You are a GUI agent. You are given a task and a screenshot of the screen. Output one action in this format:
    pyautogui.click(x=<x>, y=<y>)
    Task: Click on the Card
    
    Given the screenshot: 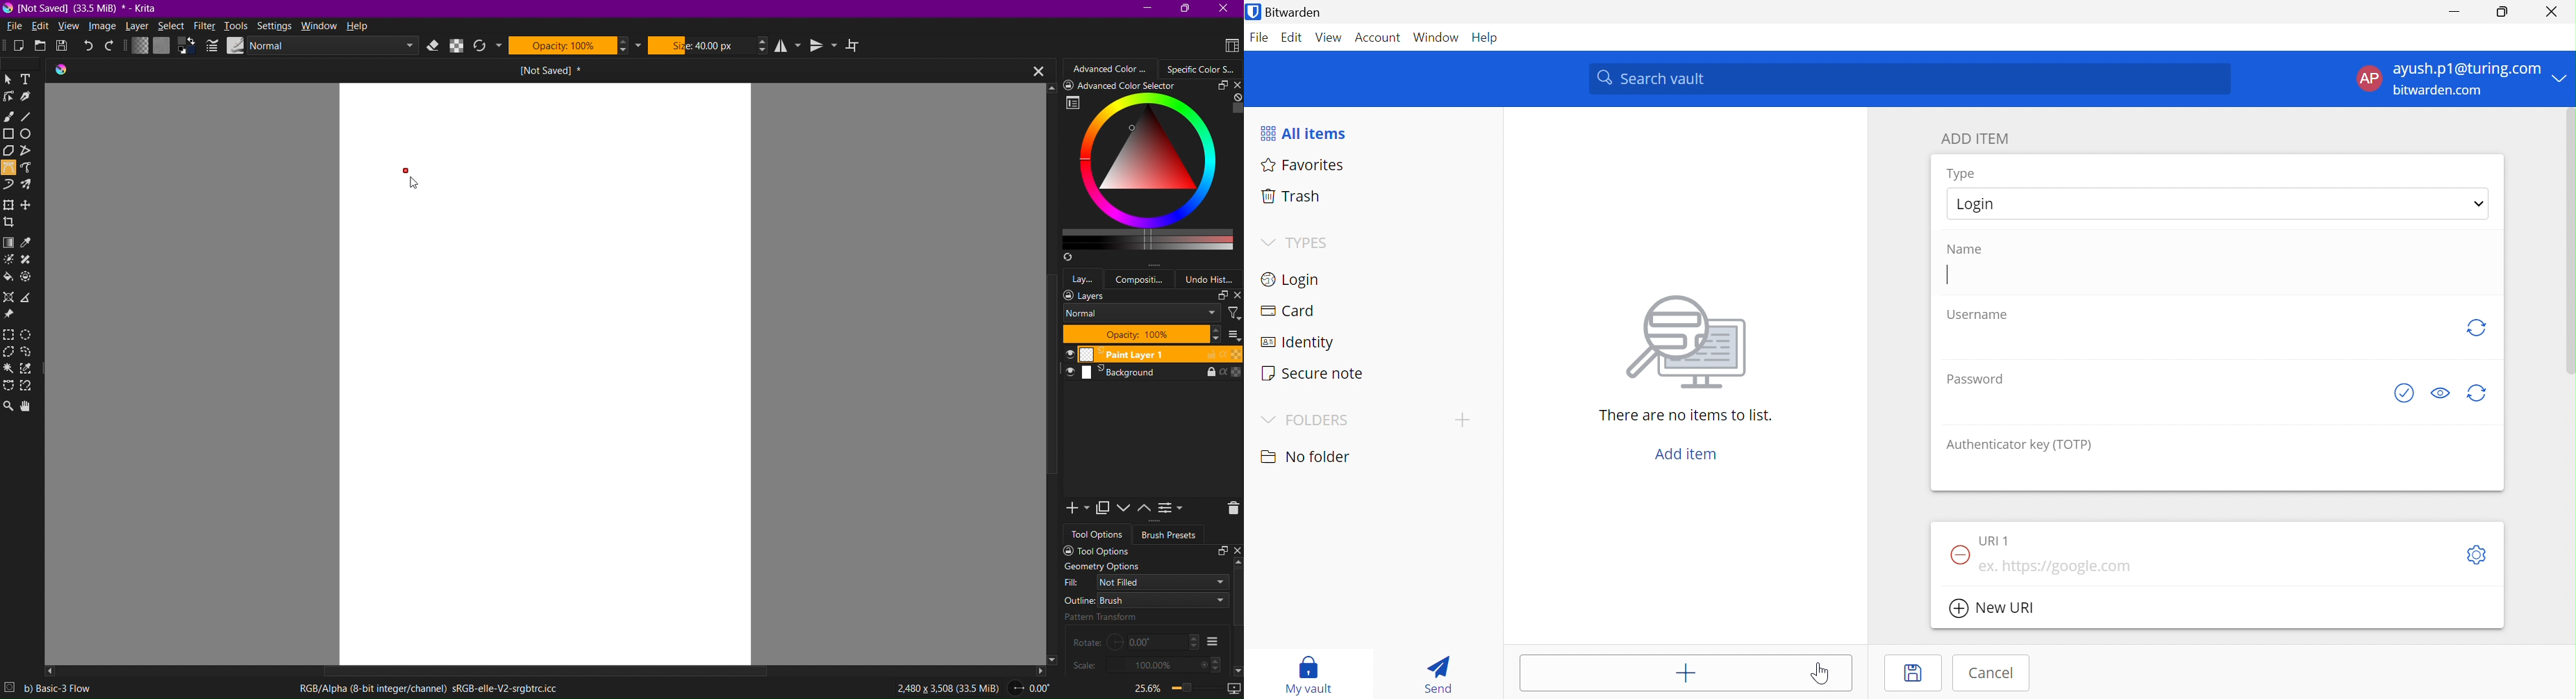 What is the action you would take?
    pyautogui.click(x=1286, y=309)
    